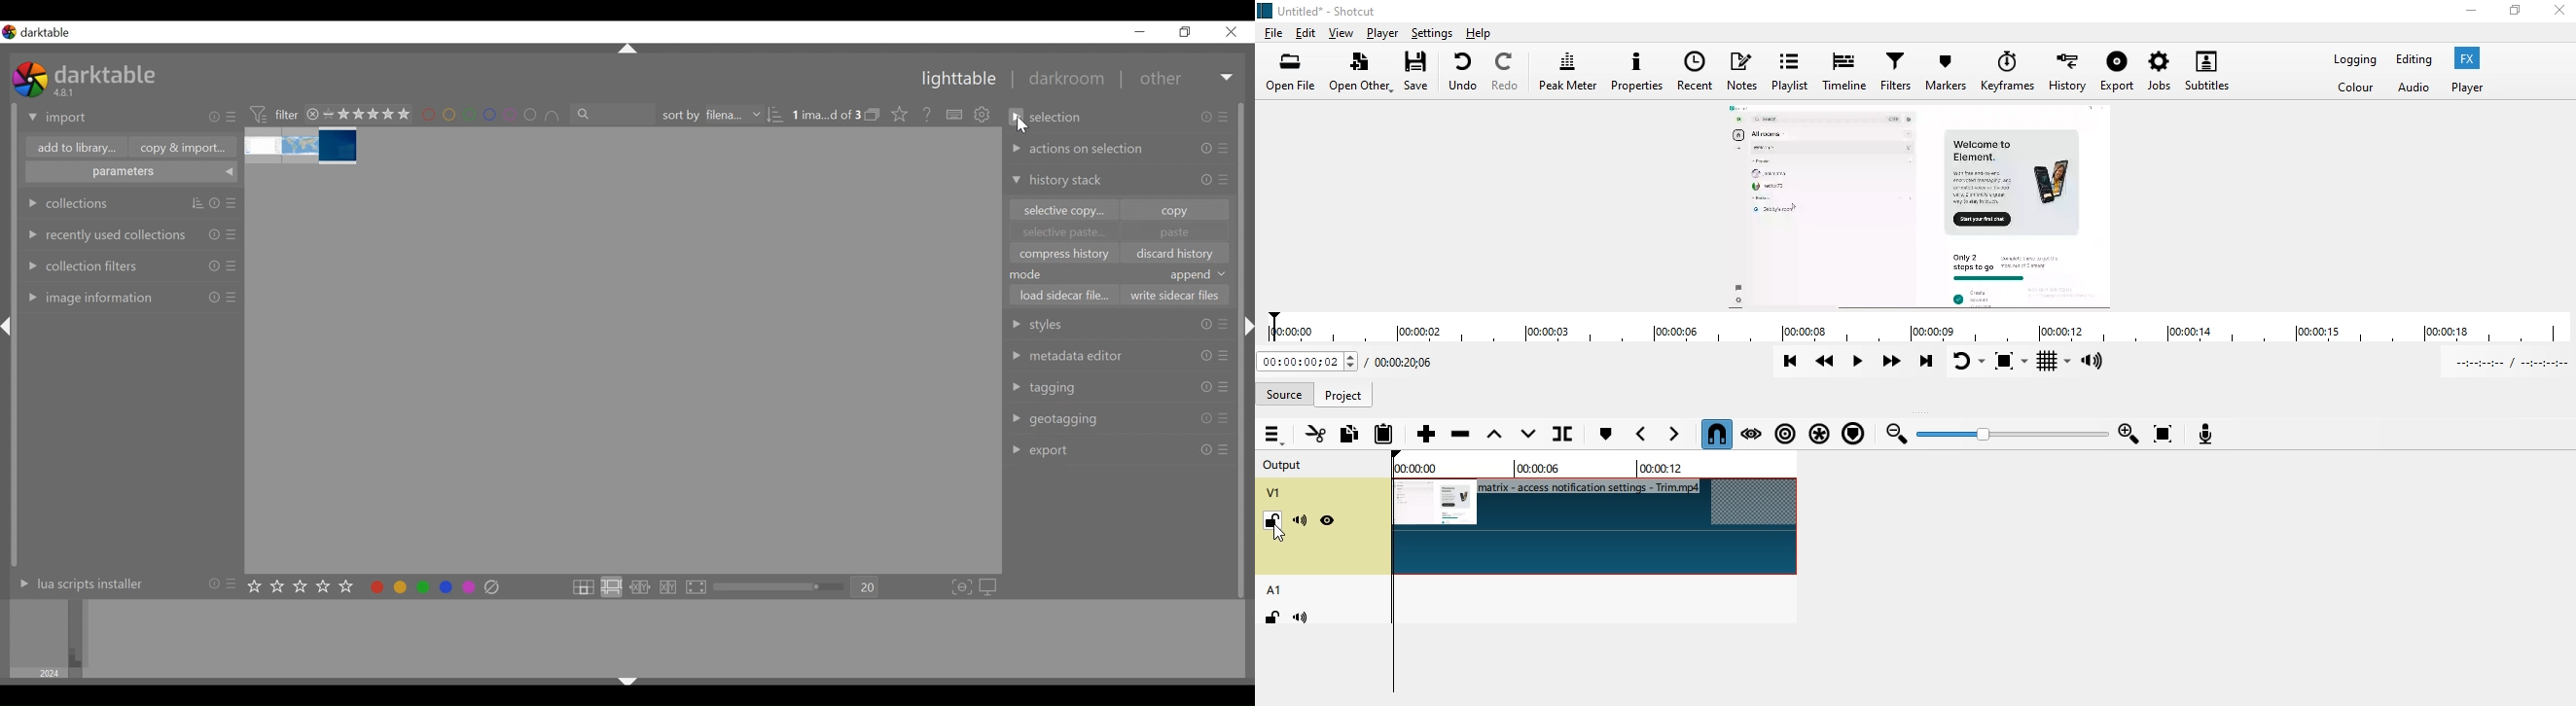 This screenshot has width=2576, height=728. What do you see at coordinates (1786, 436) in the screenshot?
I see `ripple` at bounding box center [1786, 436].